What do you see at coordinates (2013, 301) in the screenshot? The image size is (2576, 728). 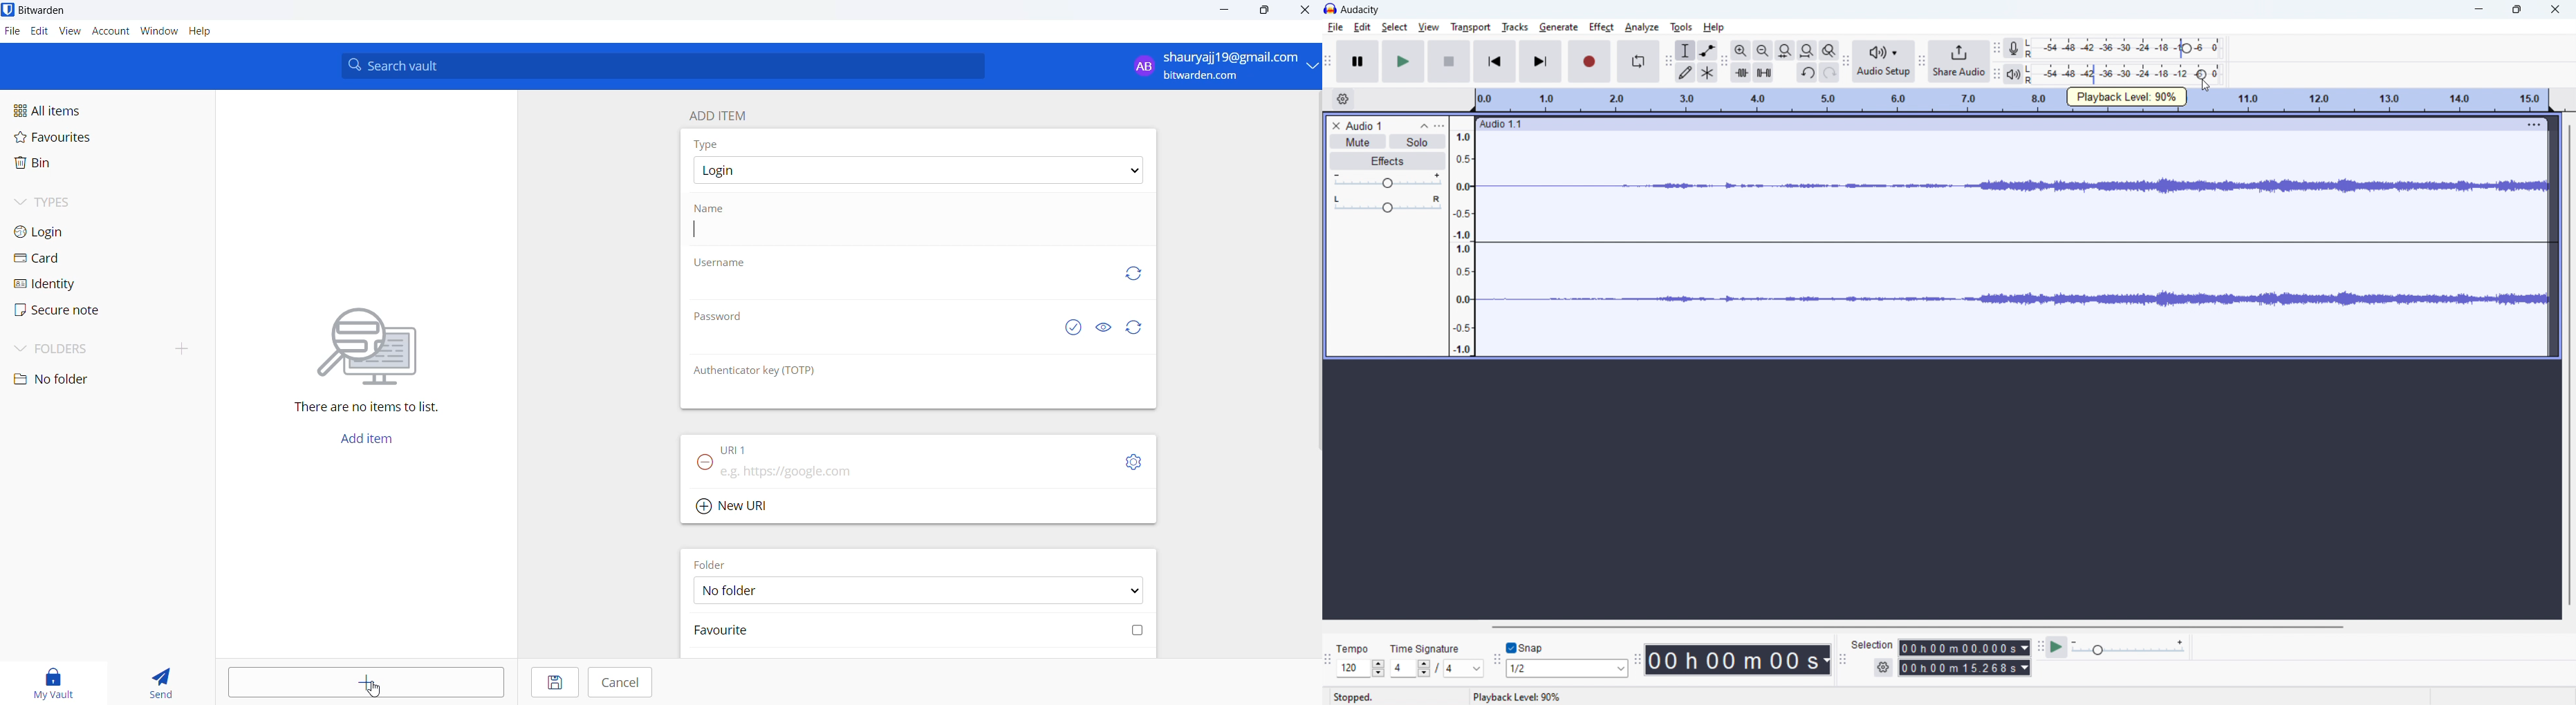 I see `waveform` at bounding box center [2013, 301].